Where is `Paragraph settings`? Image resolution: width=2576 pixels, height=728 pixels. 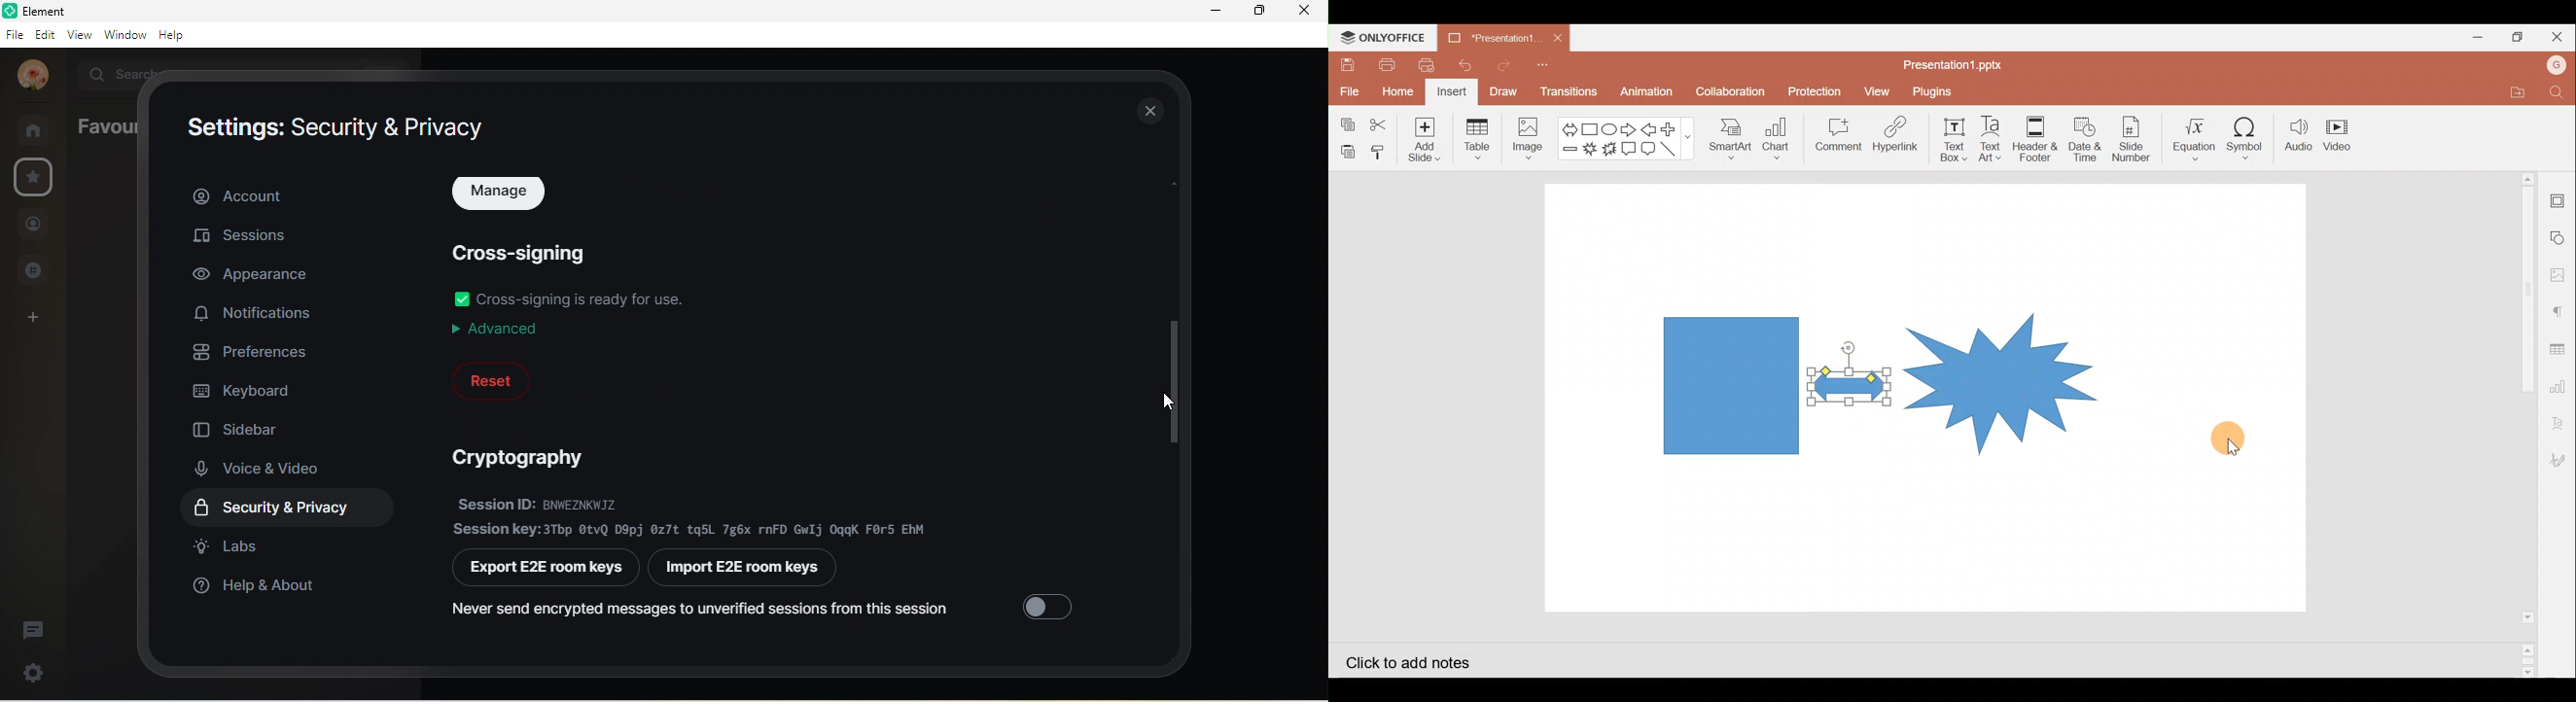 Paragraph settings is located at coordinates (2560, 314).